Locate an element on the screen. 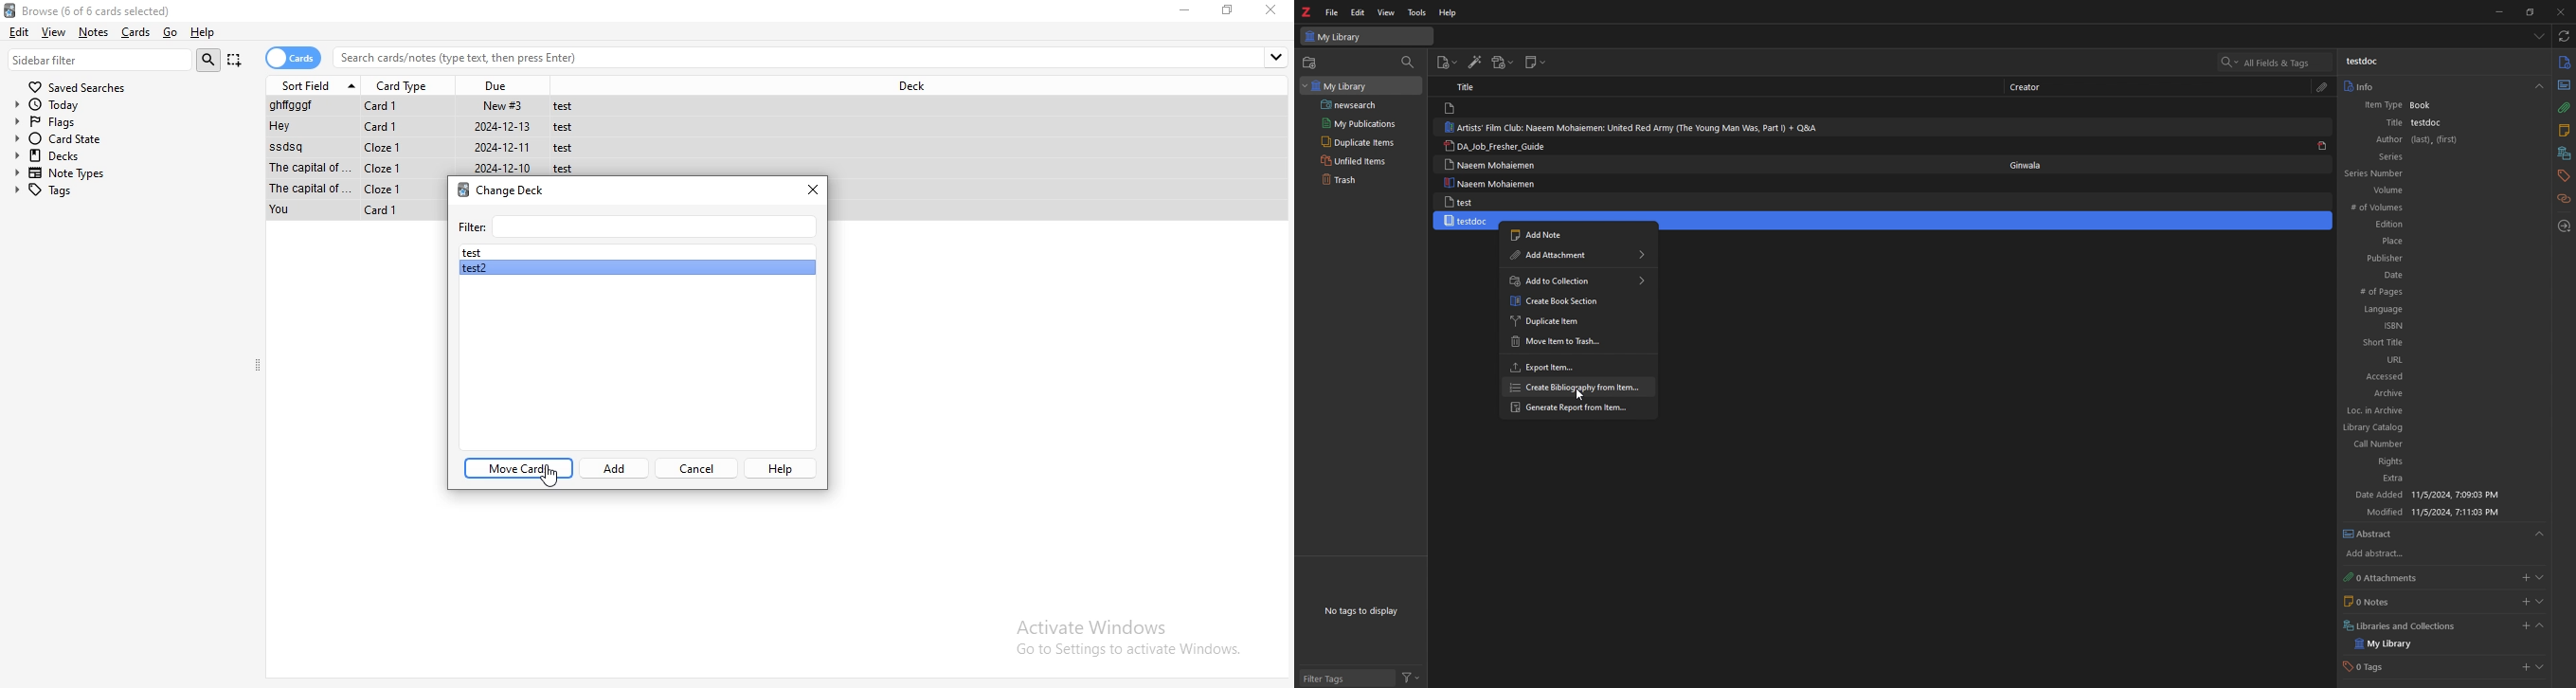 The height and width of the screenshot is (700, 2576). File is located at coordinates (429, 106).